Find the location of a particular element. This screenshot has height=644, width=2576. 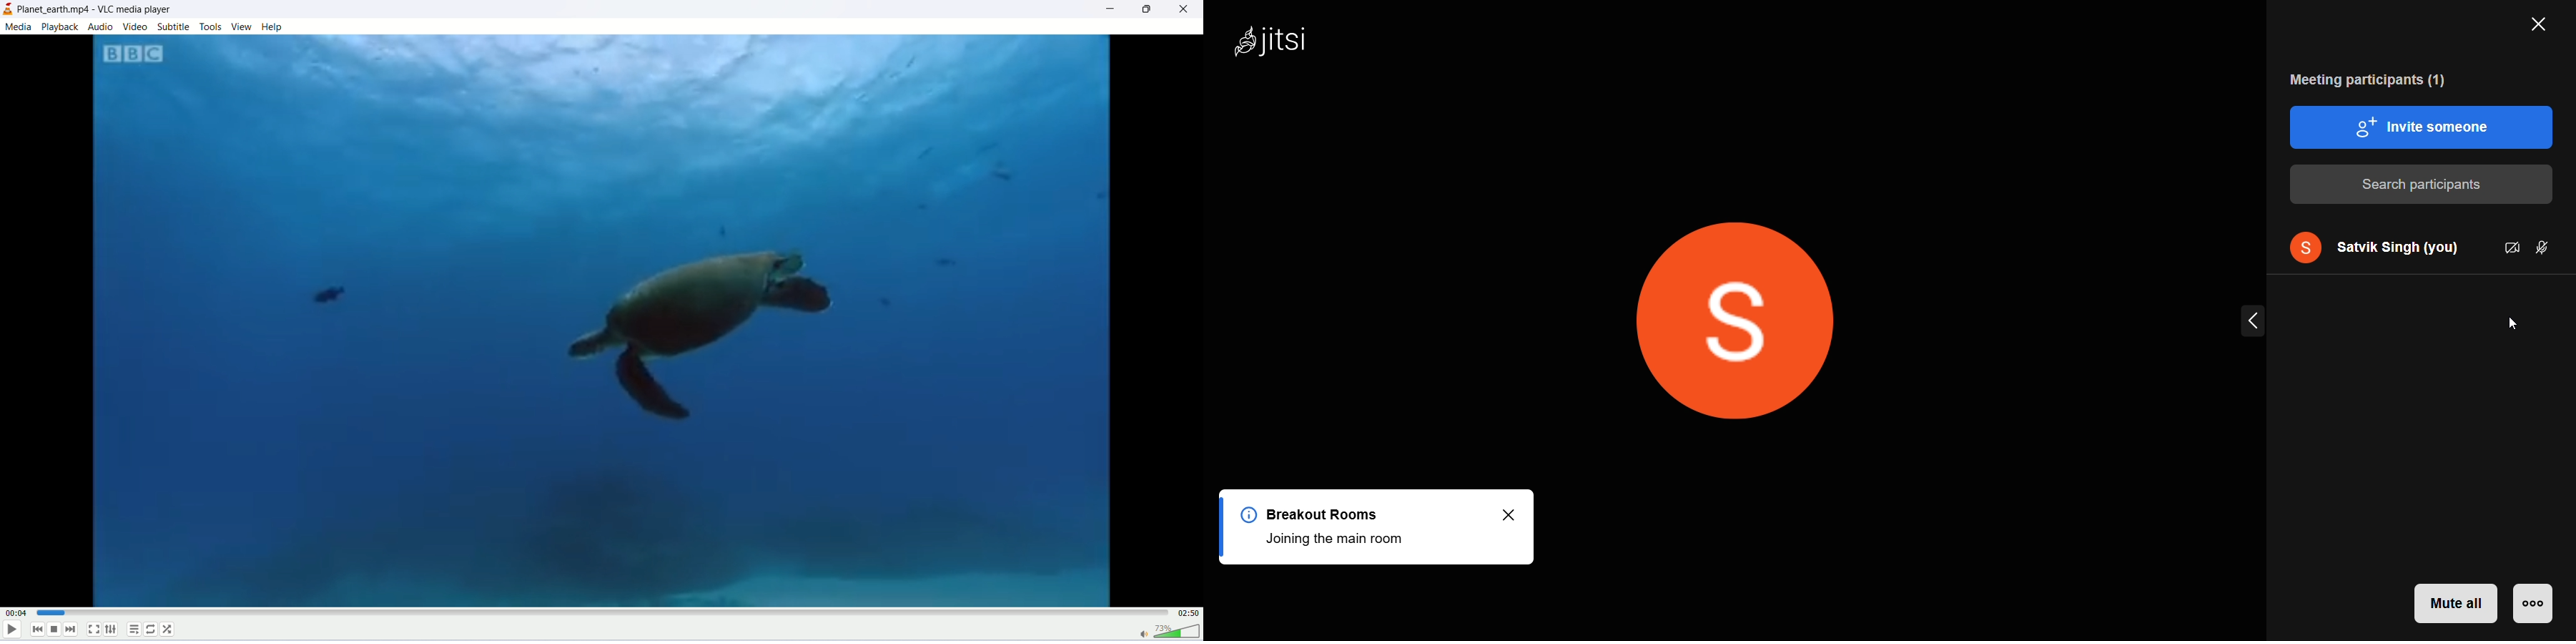

image is located at coordinates (603, 320).